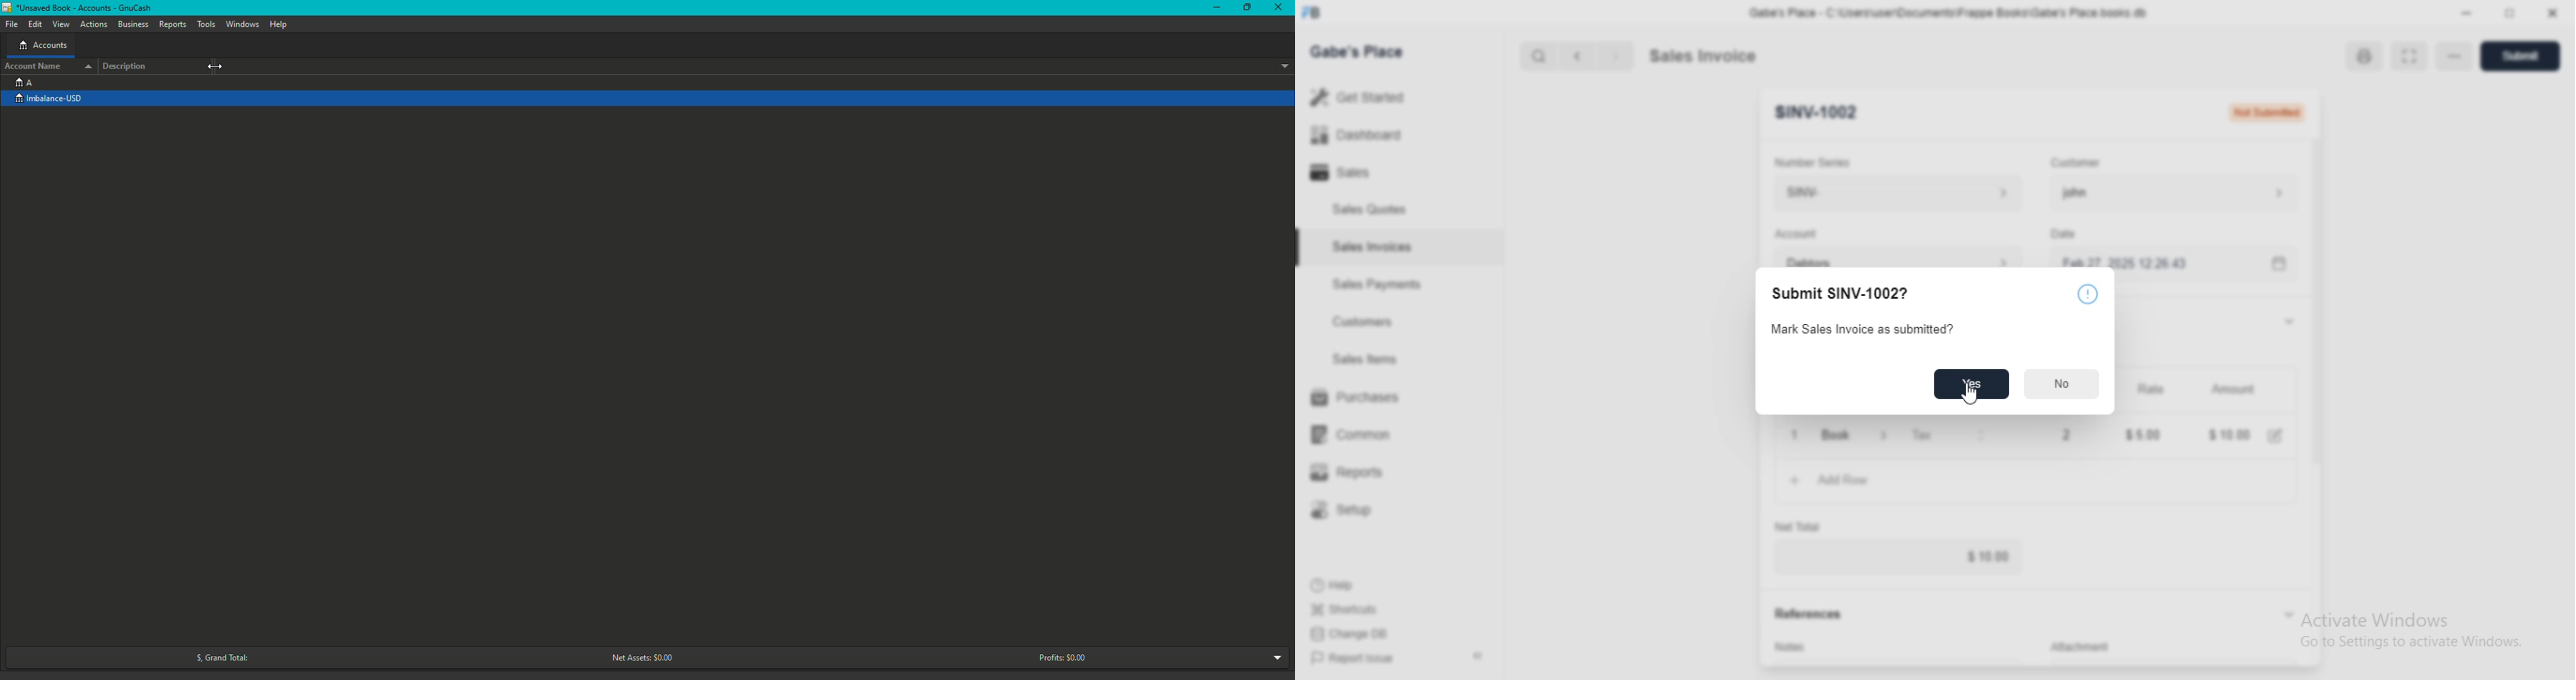 This screenshot has height=700, width=2576. Describe the element at coordinates (47, 65) in the screenshot. I see `Account Name` at that location.